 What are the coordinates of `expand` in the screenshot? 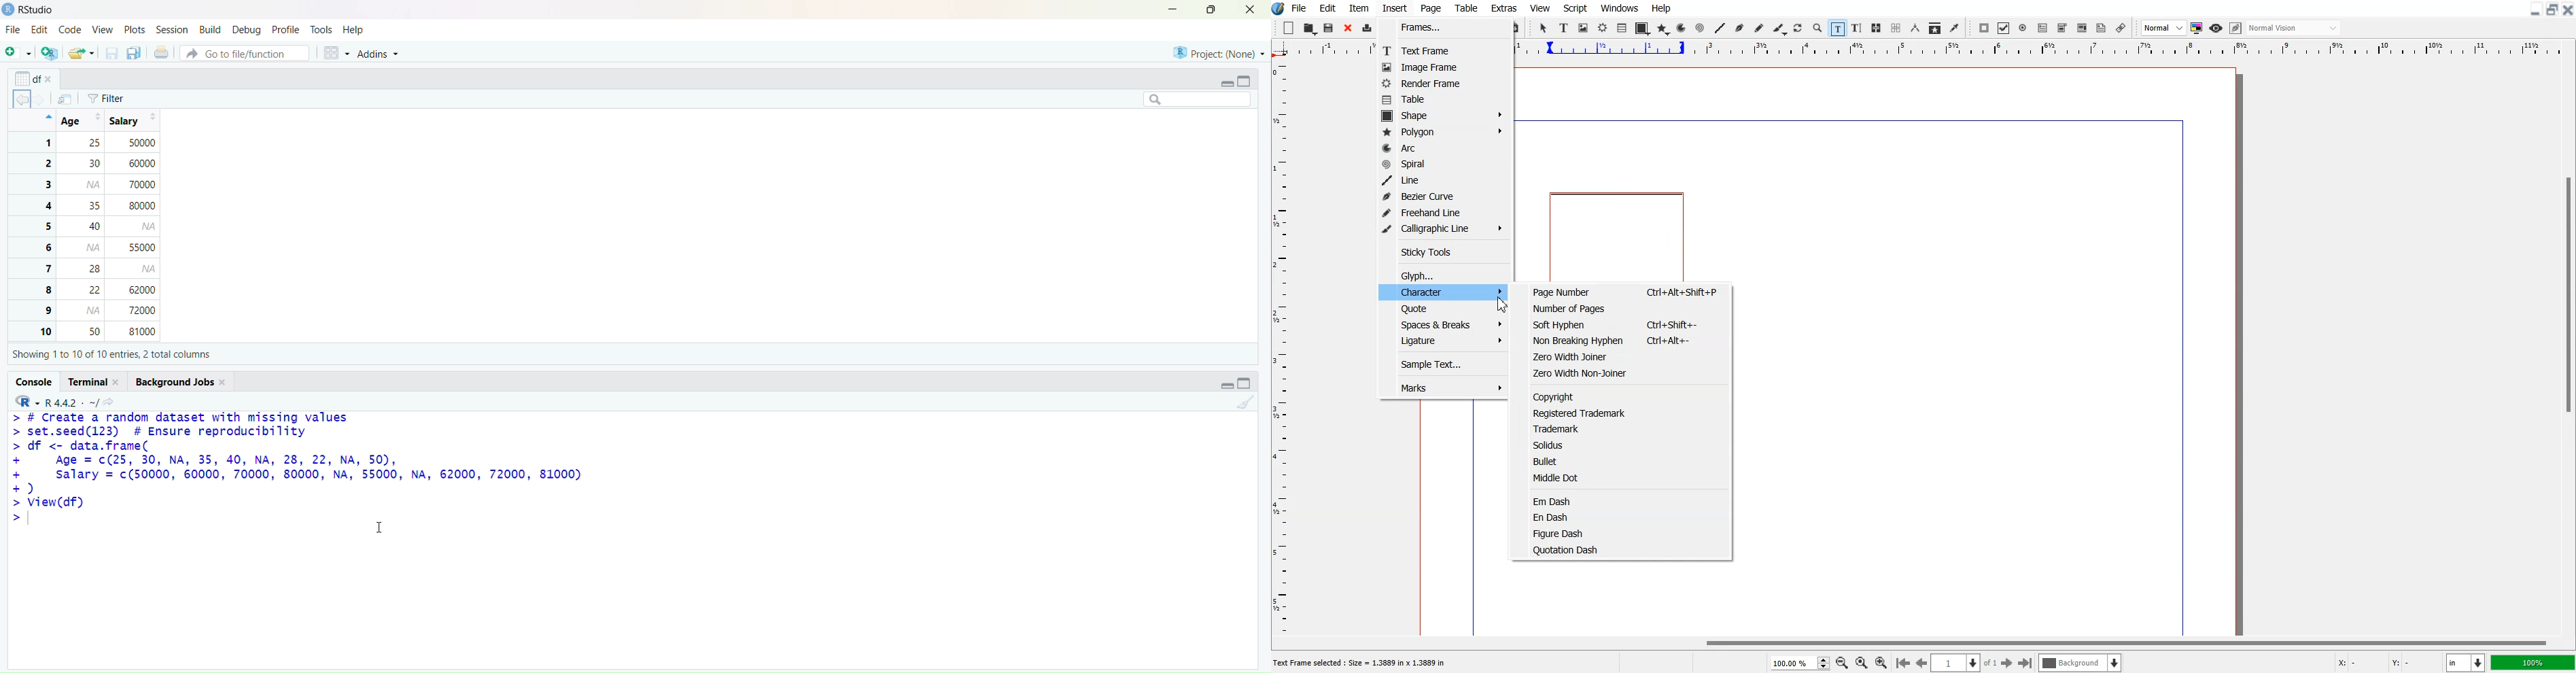 It's located at (1223, 385).